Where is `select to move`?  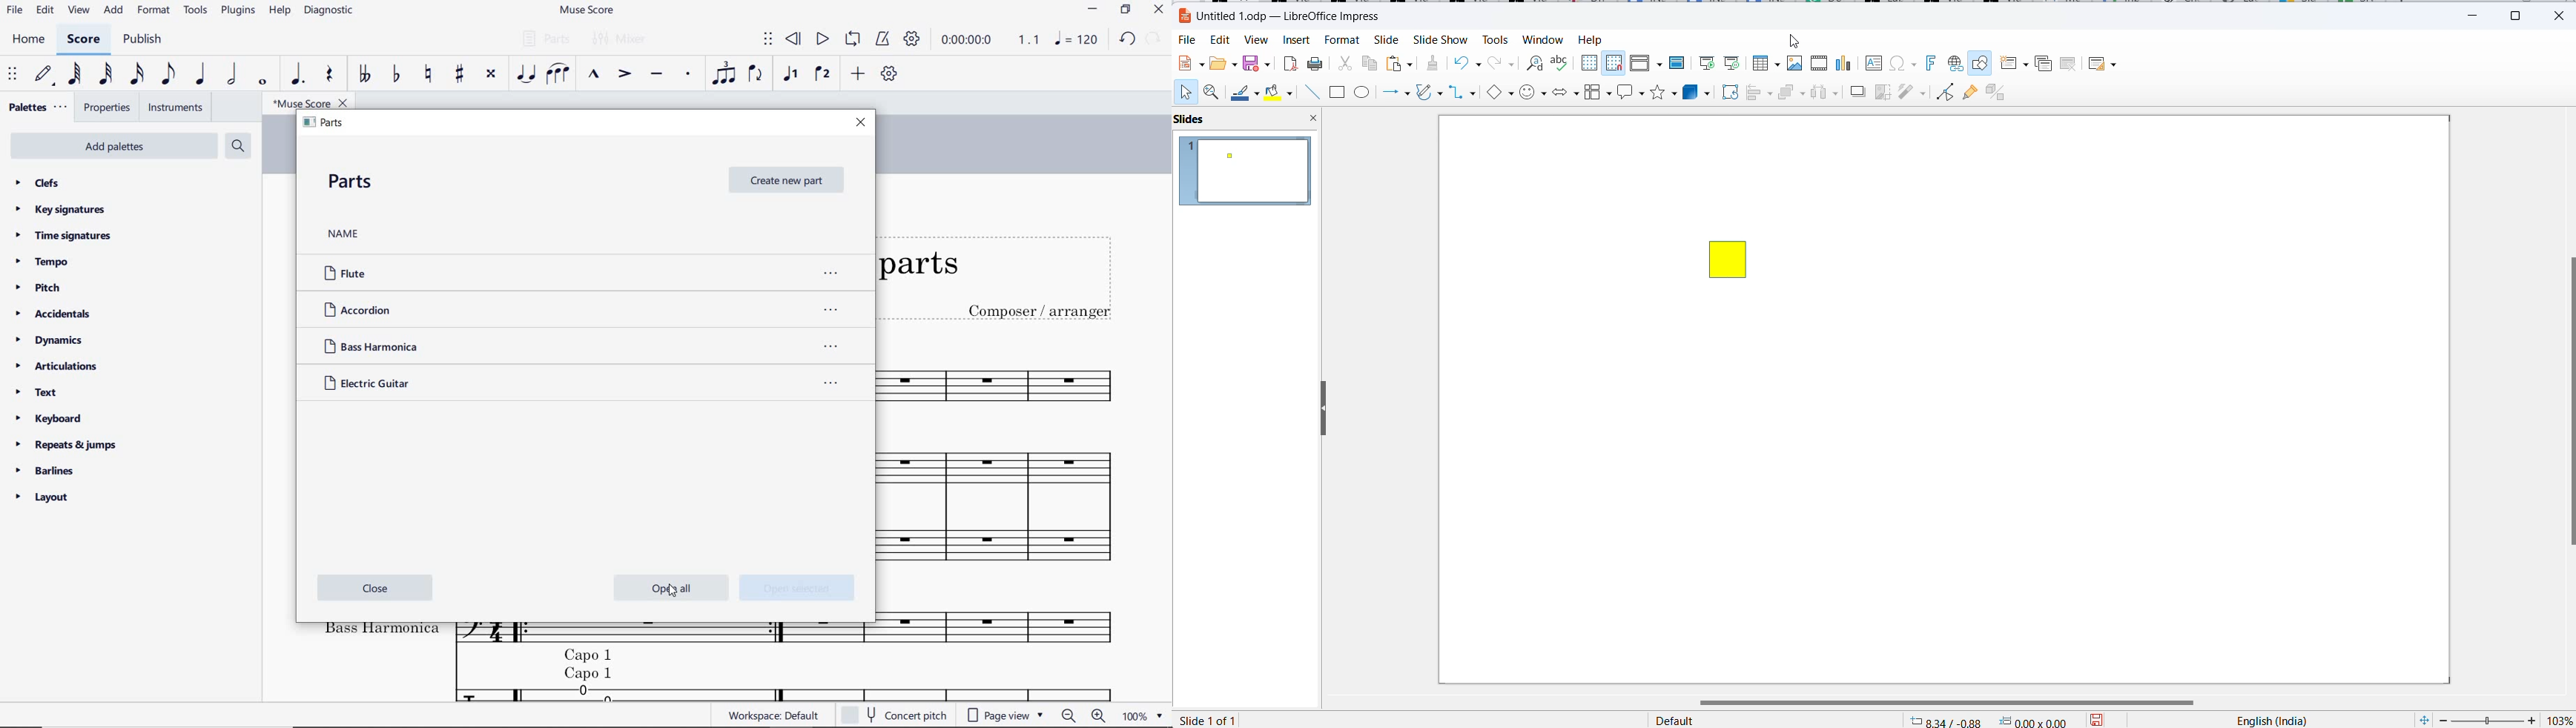
select to move is located at coordinates (769, 40).